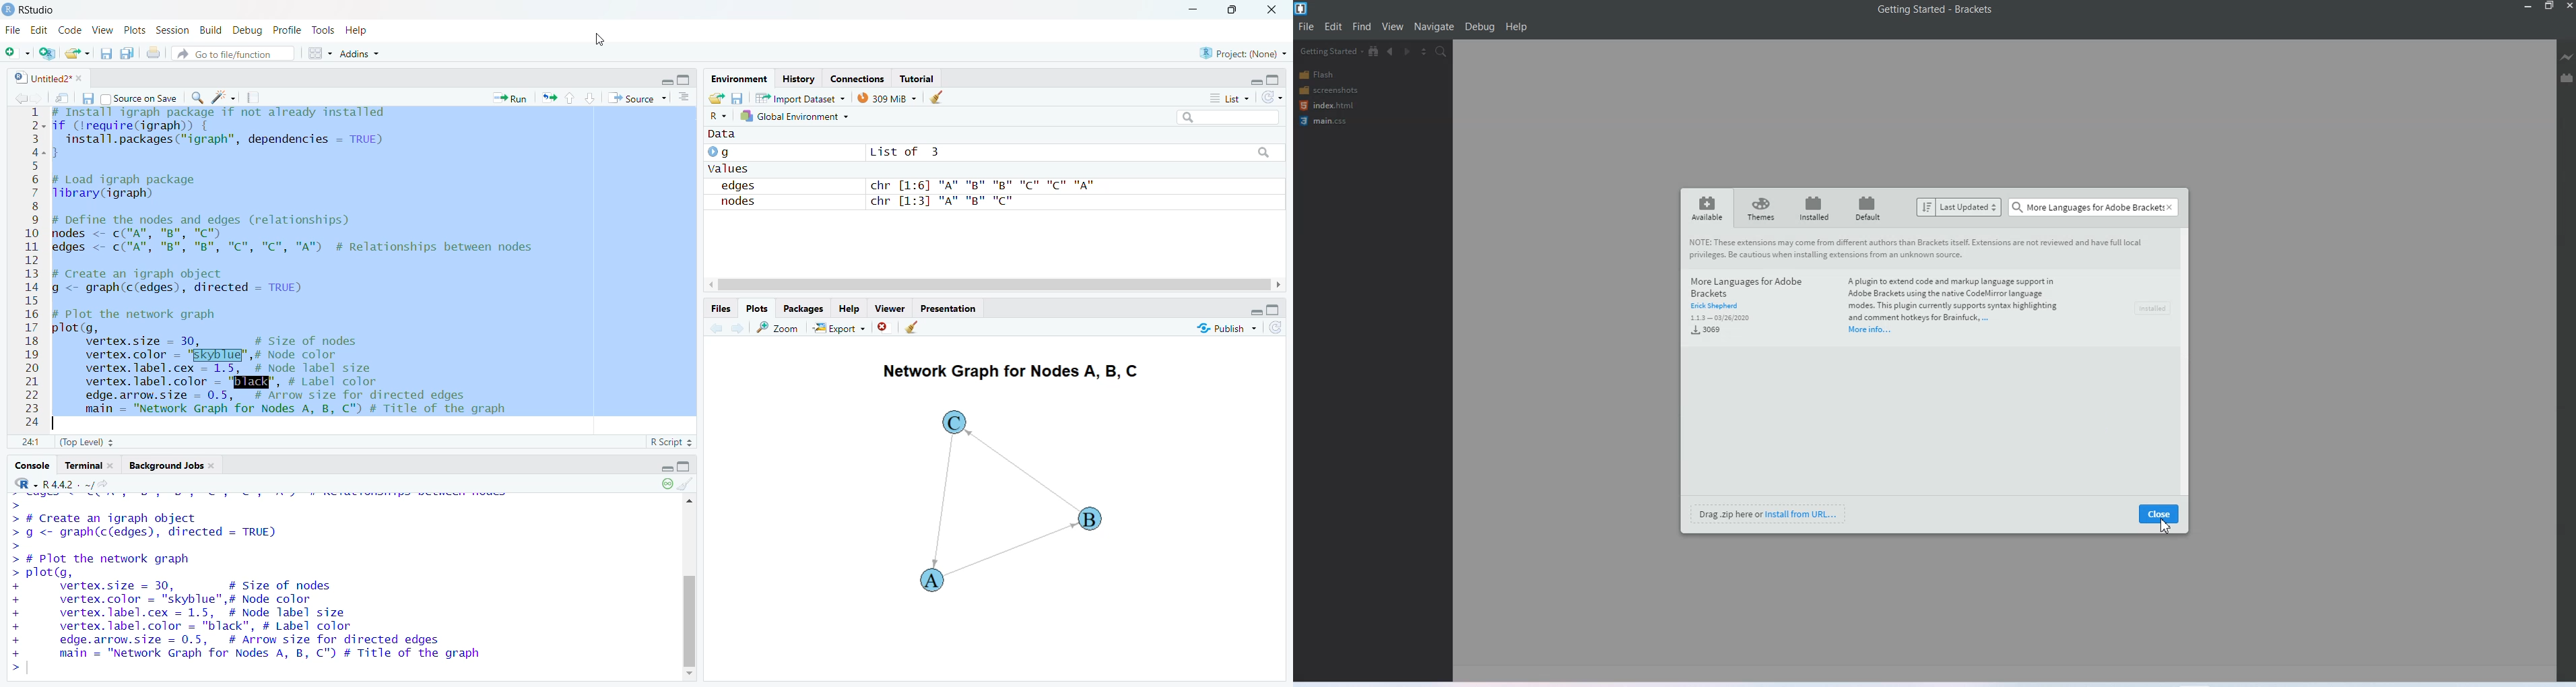 The width and height of the screenshot is (2576, 700). What do you see at coordinates (1251, 79) in the screenshot?
I see `minimise` at bounding box center [1251, 79].